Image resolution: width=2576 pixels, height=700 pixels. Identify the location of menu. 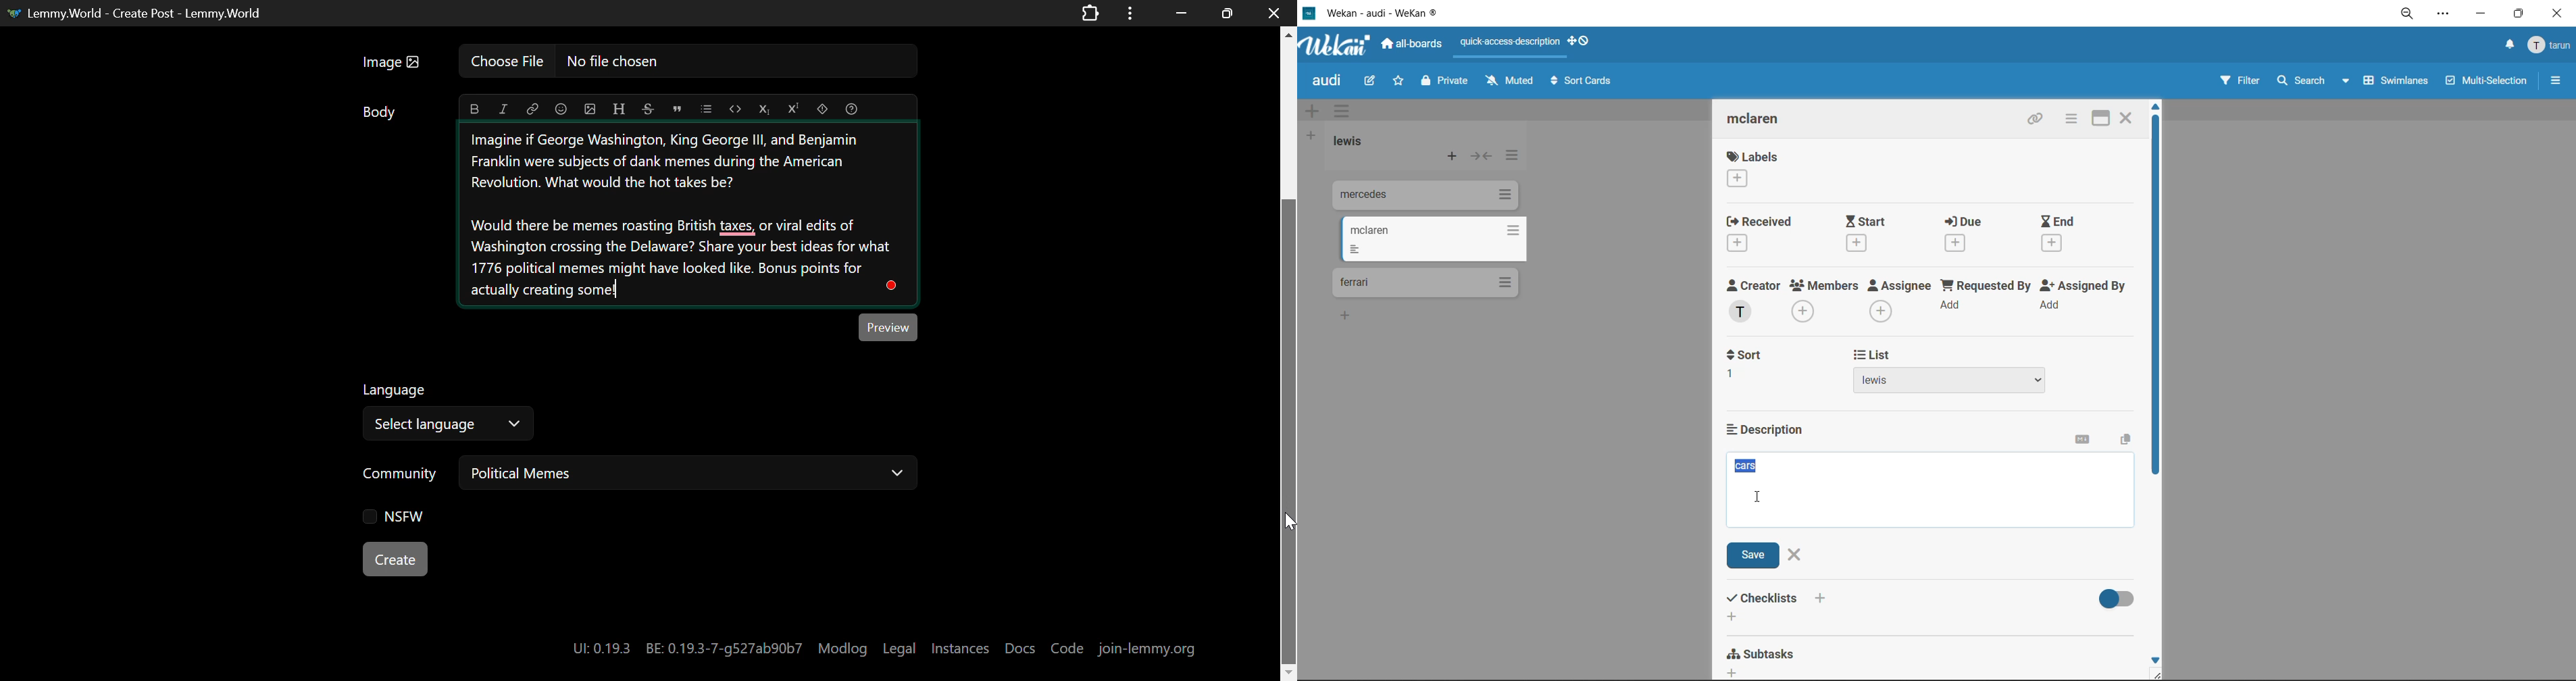
(2551, 46).